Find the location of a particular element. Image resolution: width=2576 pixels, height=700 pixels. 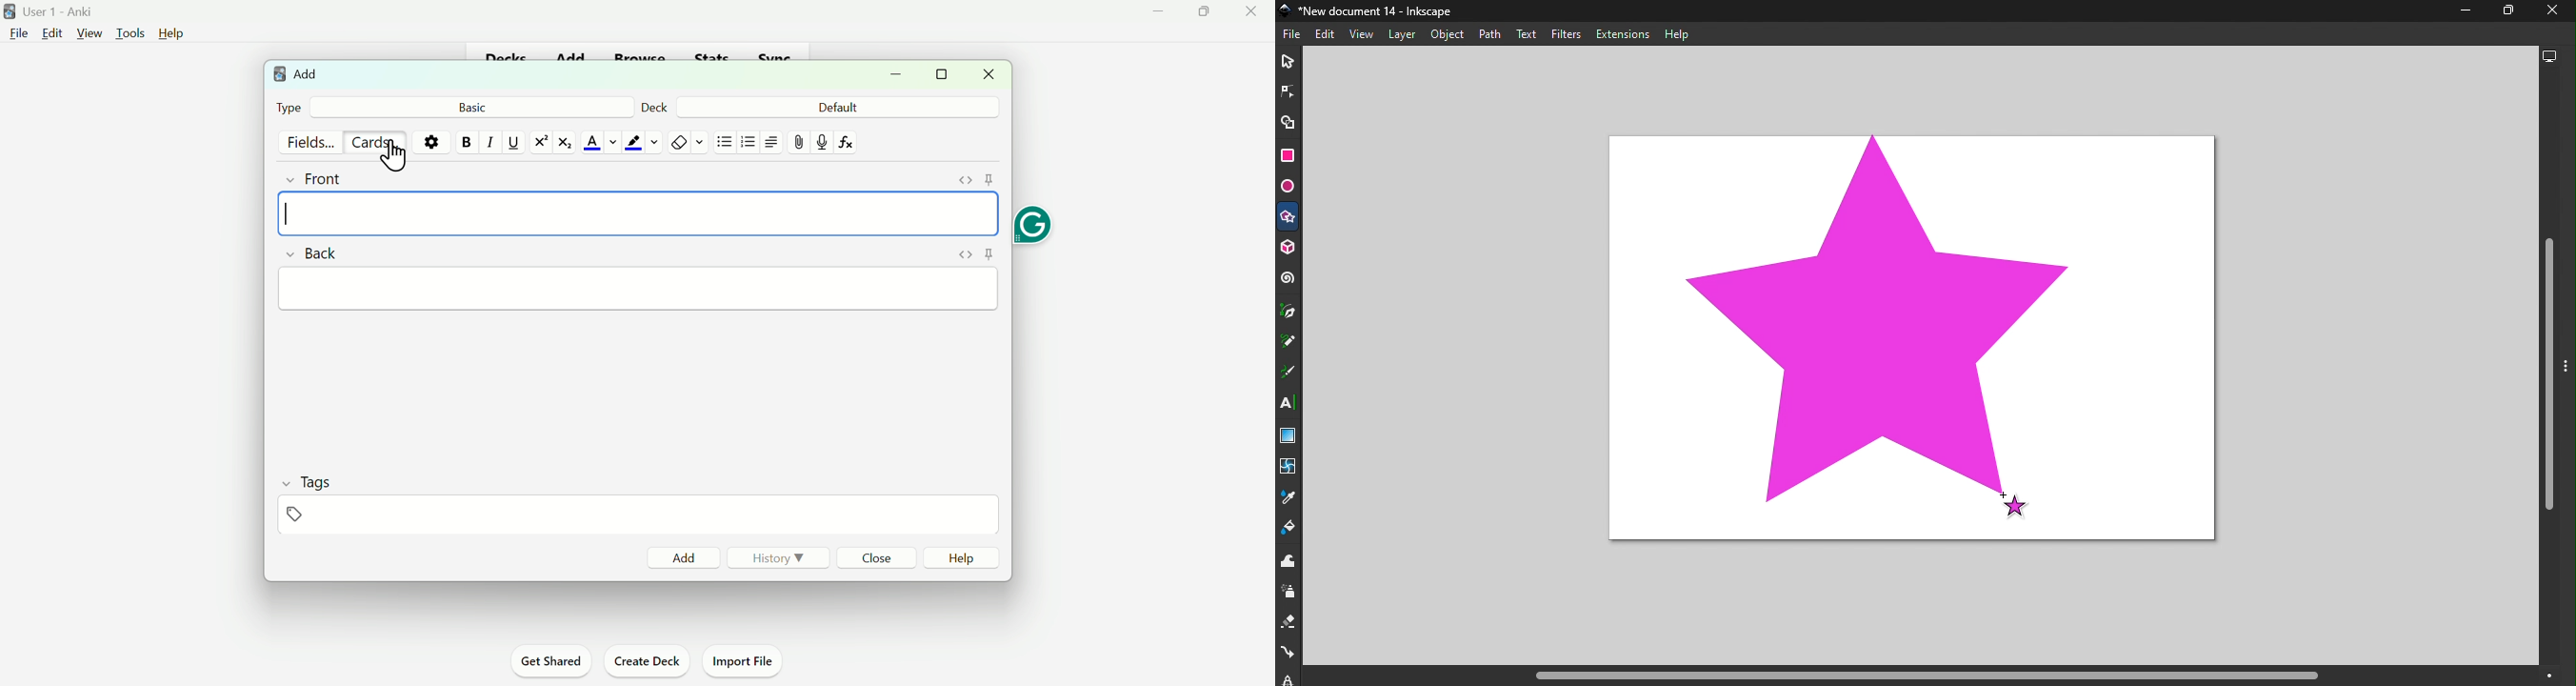

logo is located at coordinates (280, 74).